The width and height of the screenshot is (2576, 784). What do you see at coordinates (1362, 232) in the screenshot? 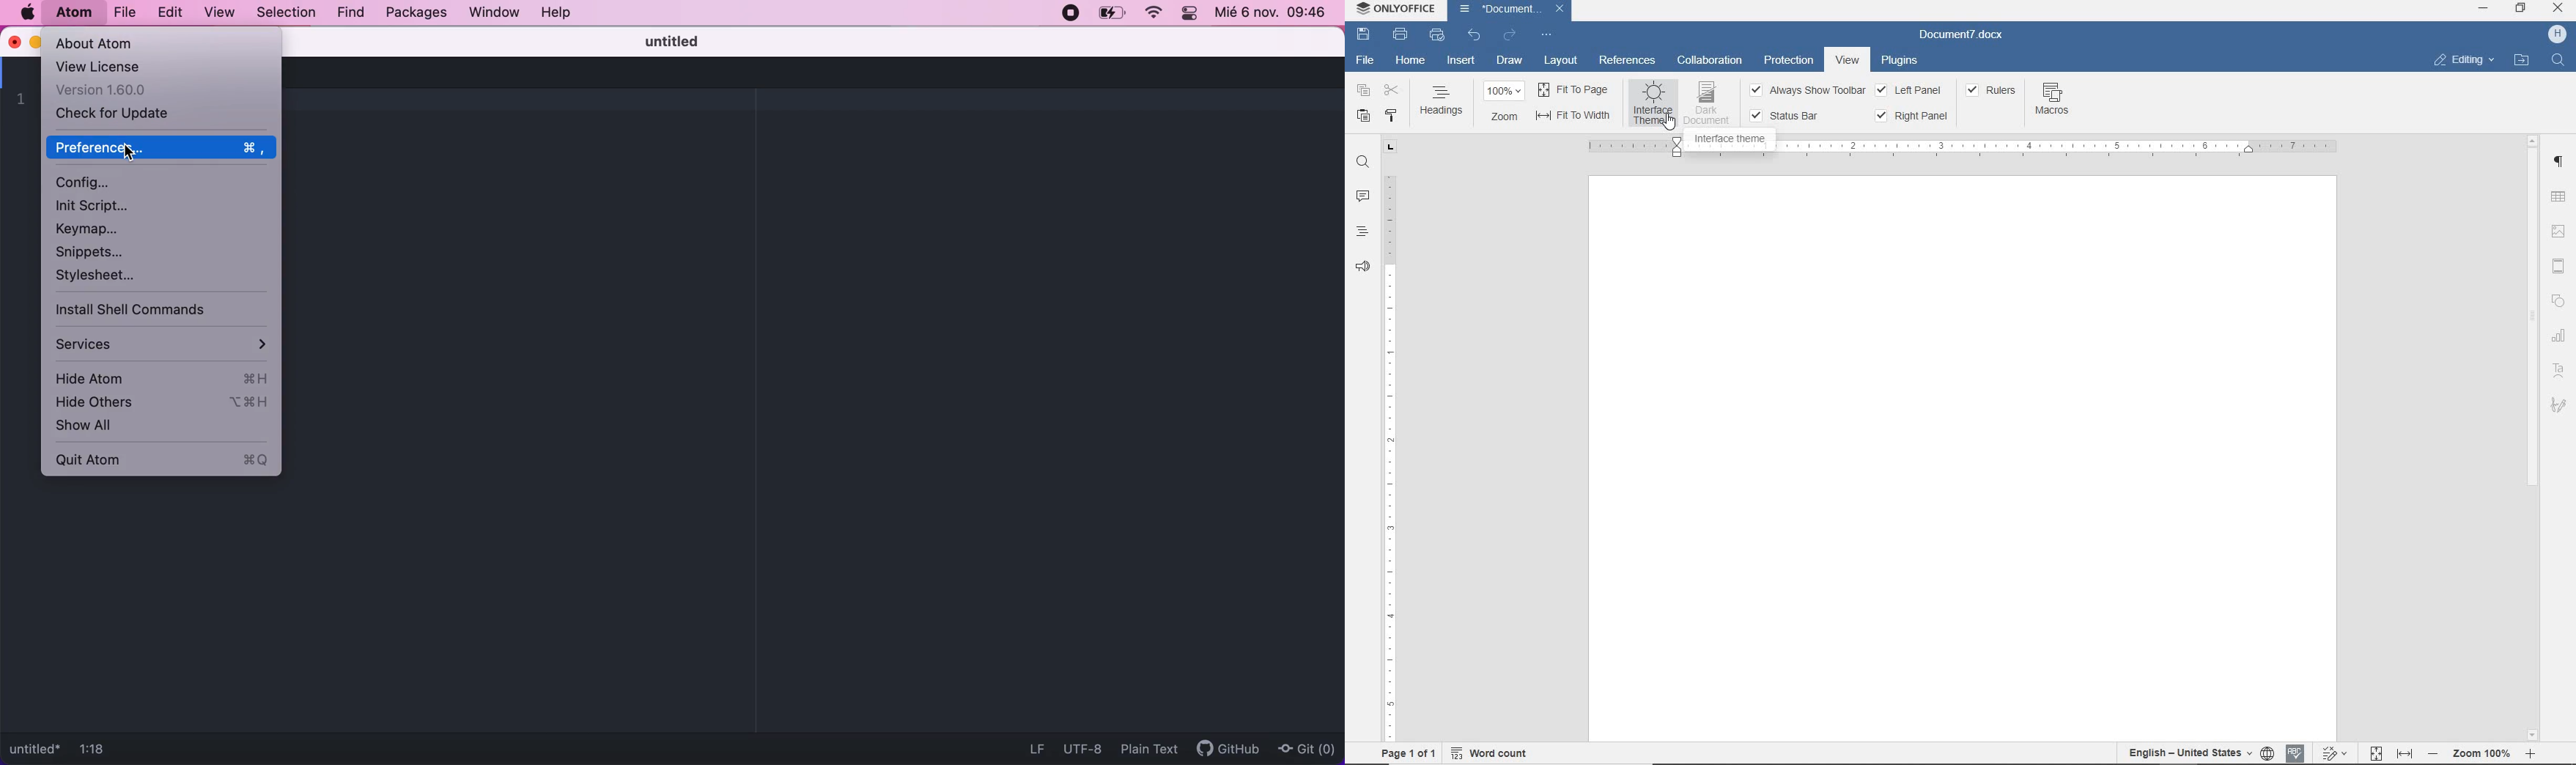
I see `HEADINGS` at bounding box center [1362, 232].